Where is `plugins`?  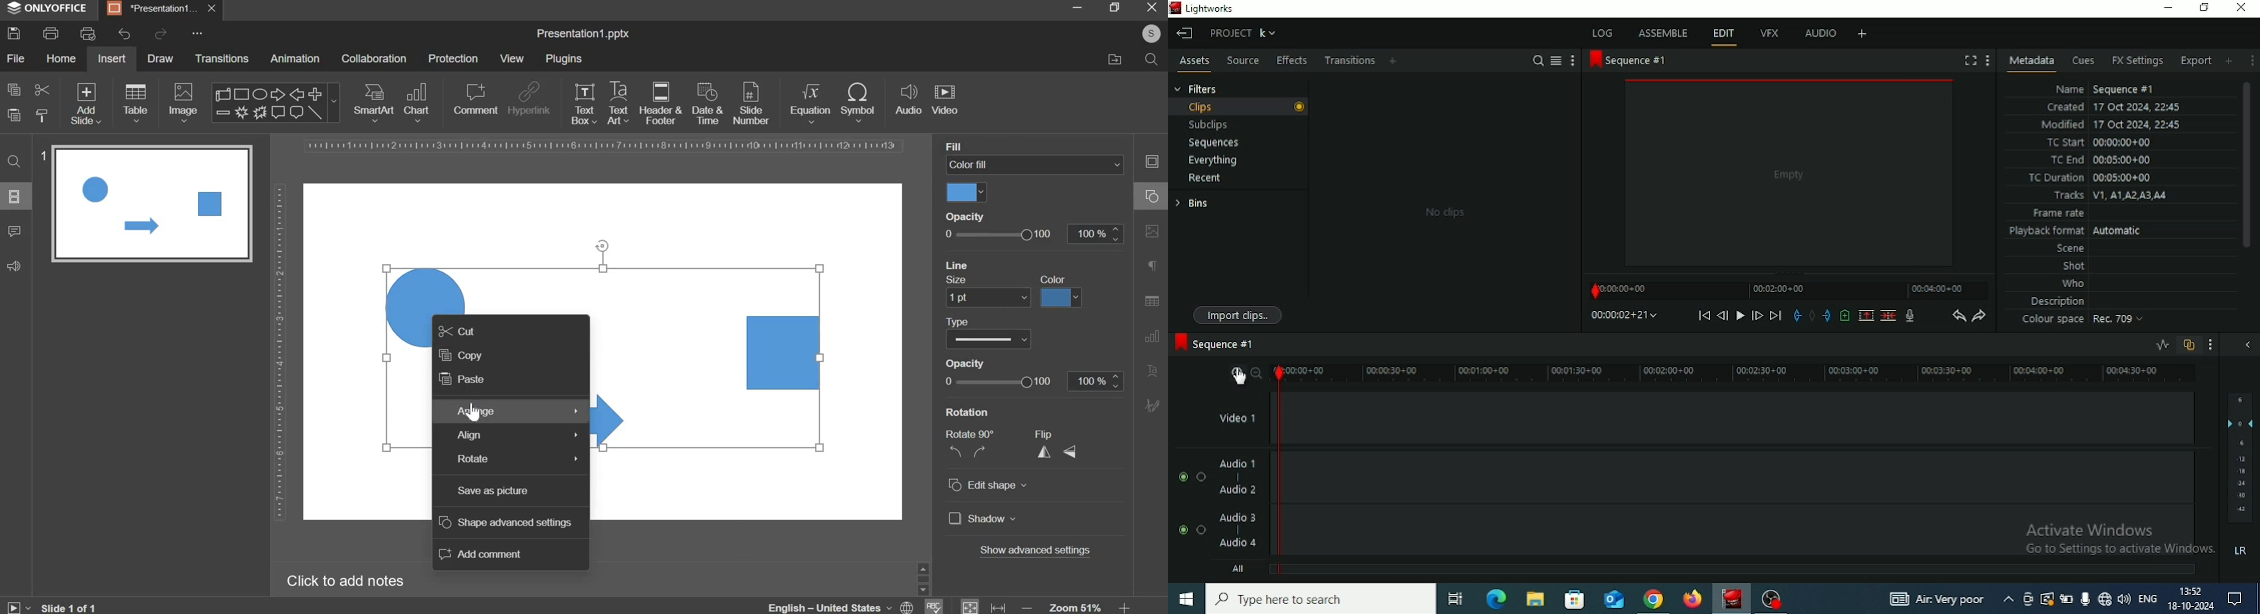
plugins is located at coordinates (563, 59).